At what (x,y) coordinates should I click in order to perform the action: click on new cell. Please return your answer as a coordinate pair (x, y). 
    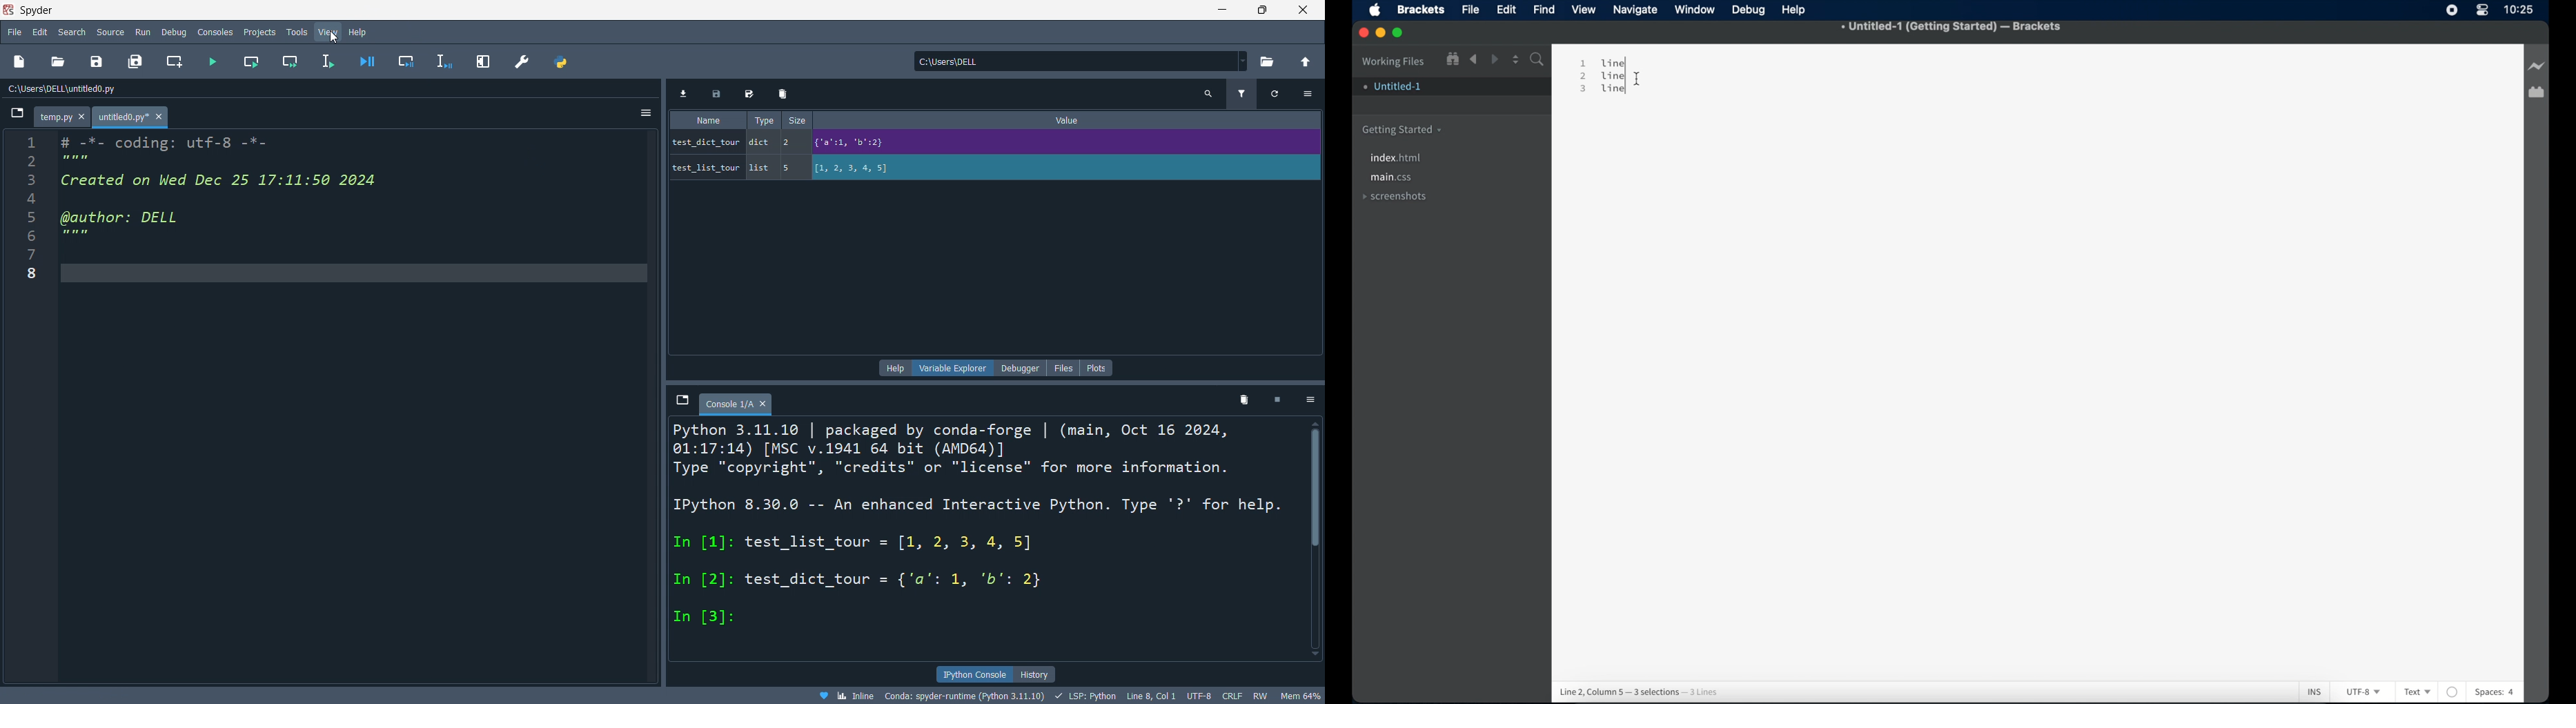
    Looking at the image, I should click on (173, 62).